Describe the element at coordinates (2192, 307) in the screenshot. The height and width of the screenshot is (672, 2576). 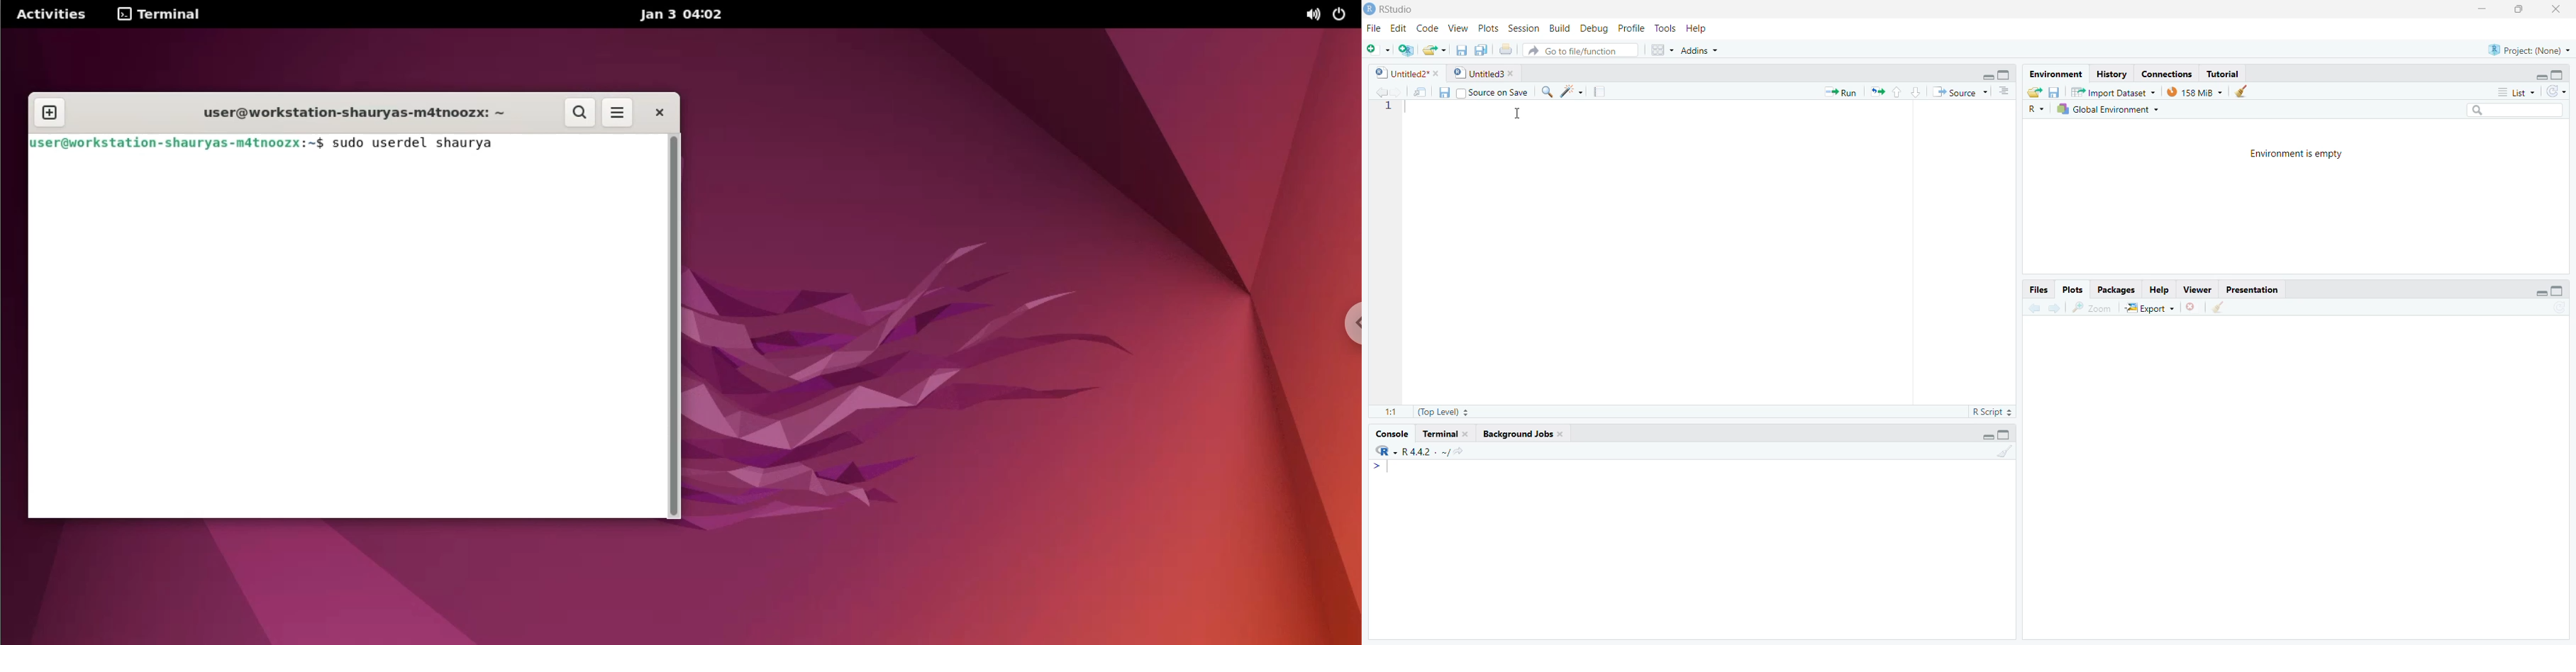
I see `remove current viewer` at that location.